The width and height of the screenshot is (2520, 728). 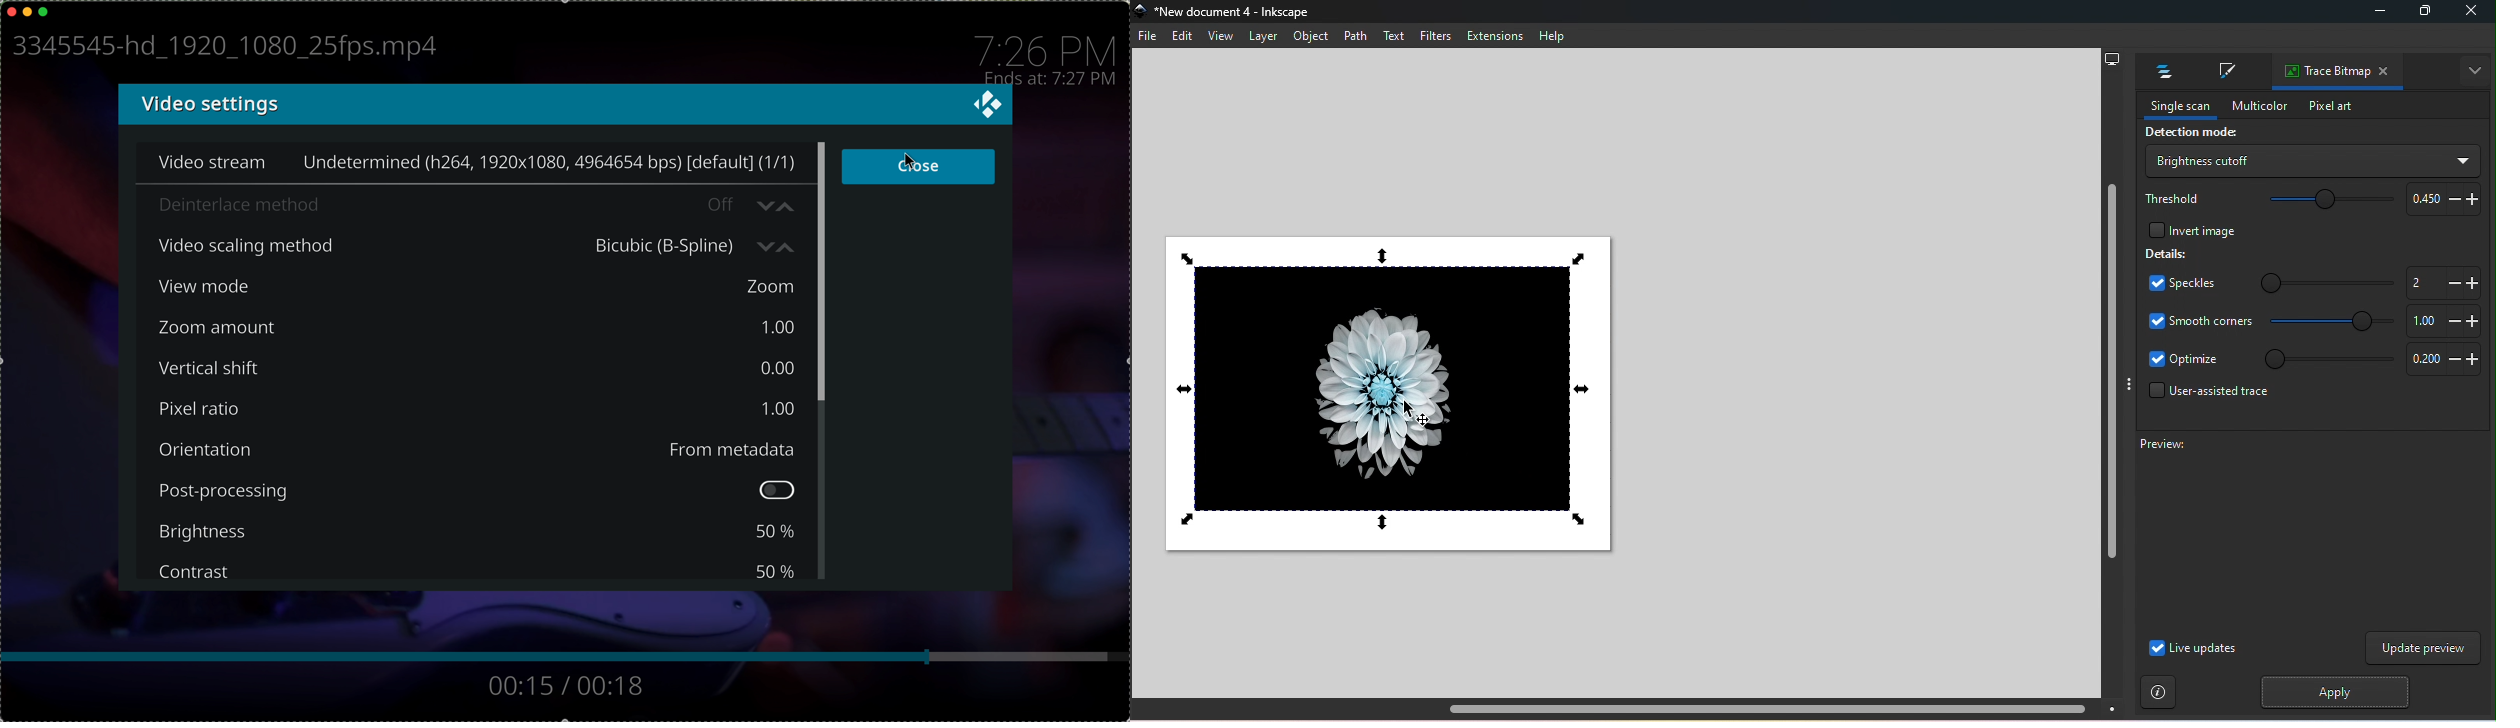 I want to click on User-assisted trace, so click(x=2204, y=396).